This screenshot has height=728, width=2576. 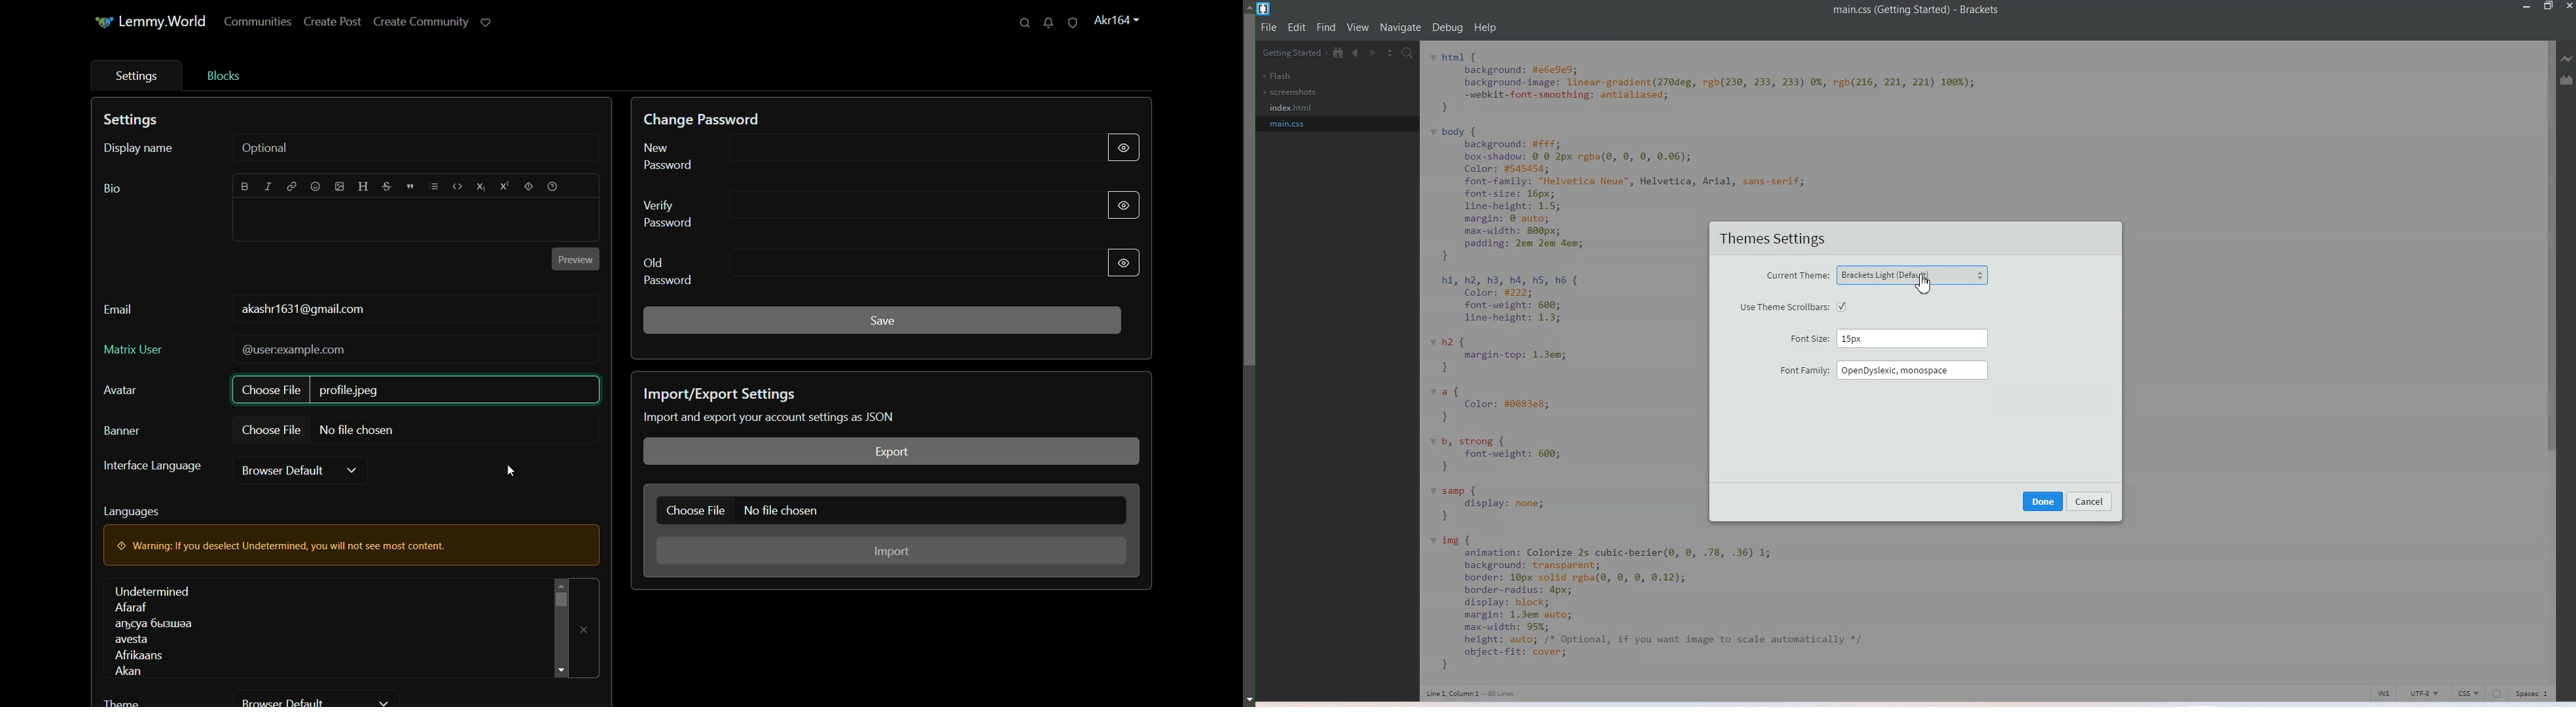 What do you see at coordinates (1277, 76) in the screenshot?
I see `Flash` at bounding box center [1277, 76].